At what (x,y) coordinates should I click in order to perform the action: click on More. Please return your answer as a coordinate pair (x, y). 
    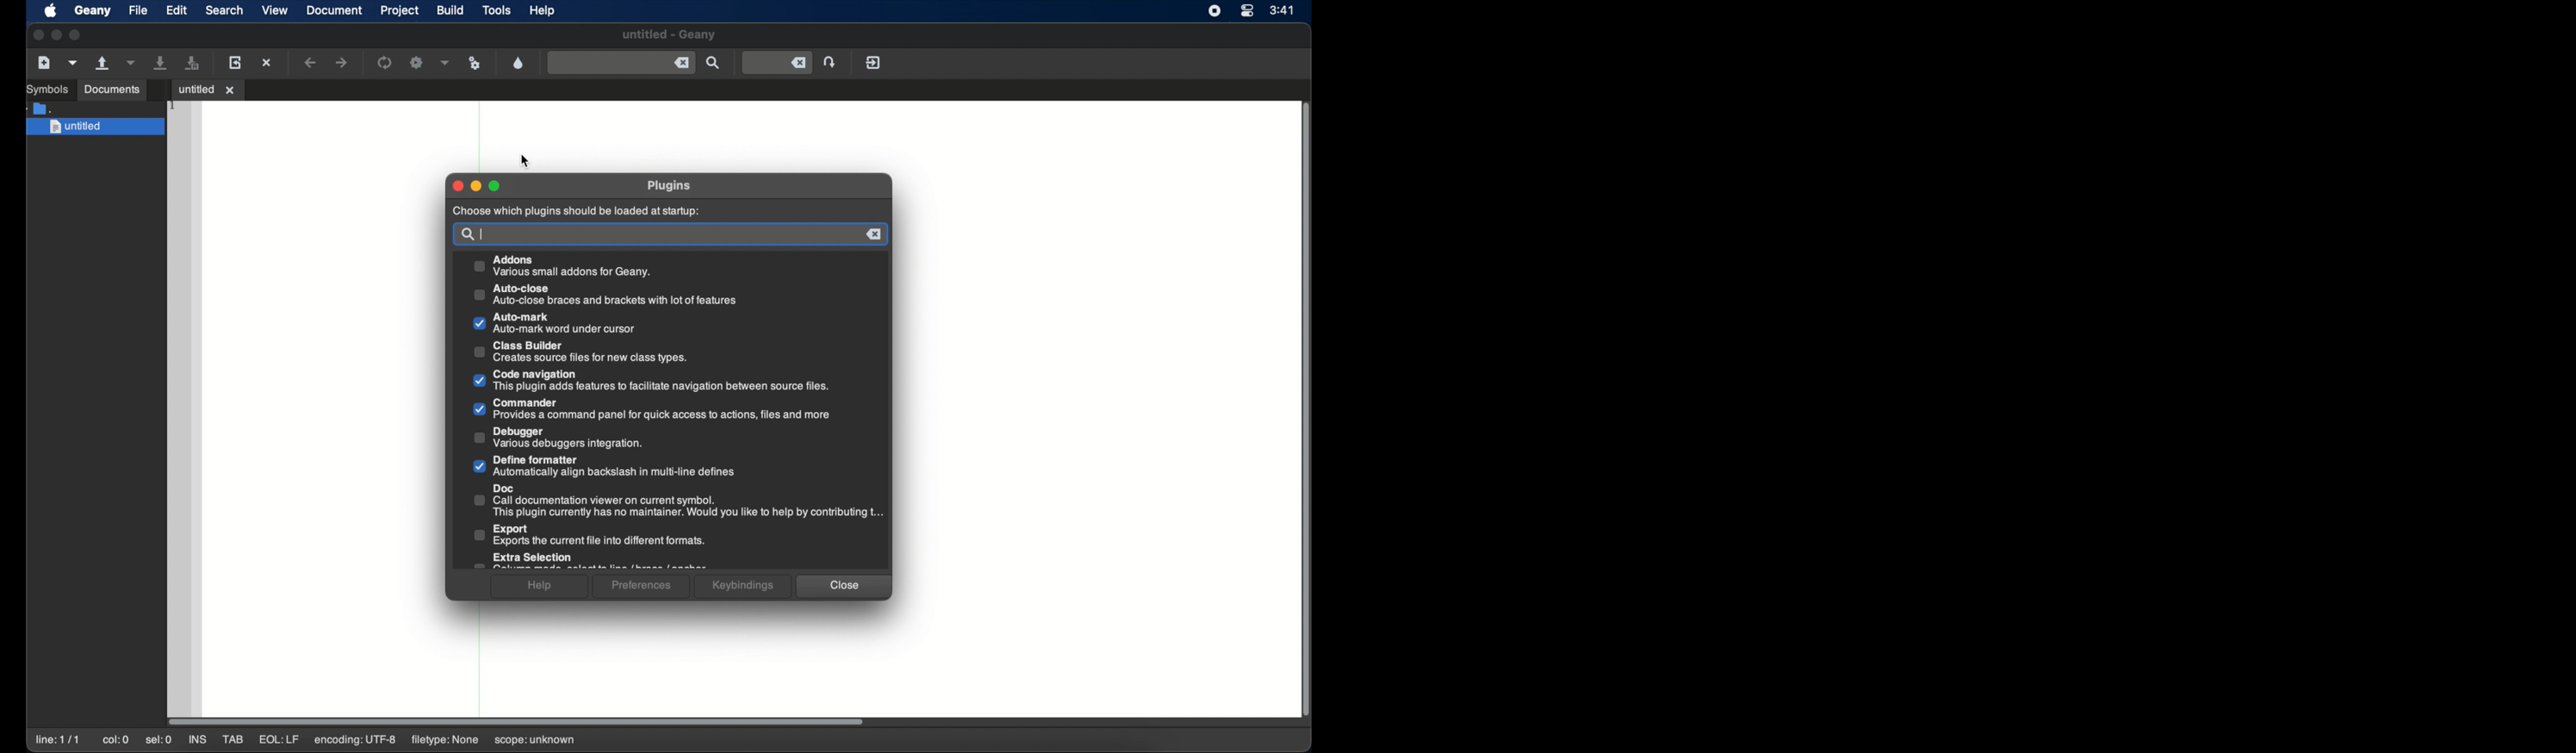
    Looking at the image, I should click on (1887, 713).